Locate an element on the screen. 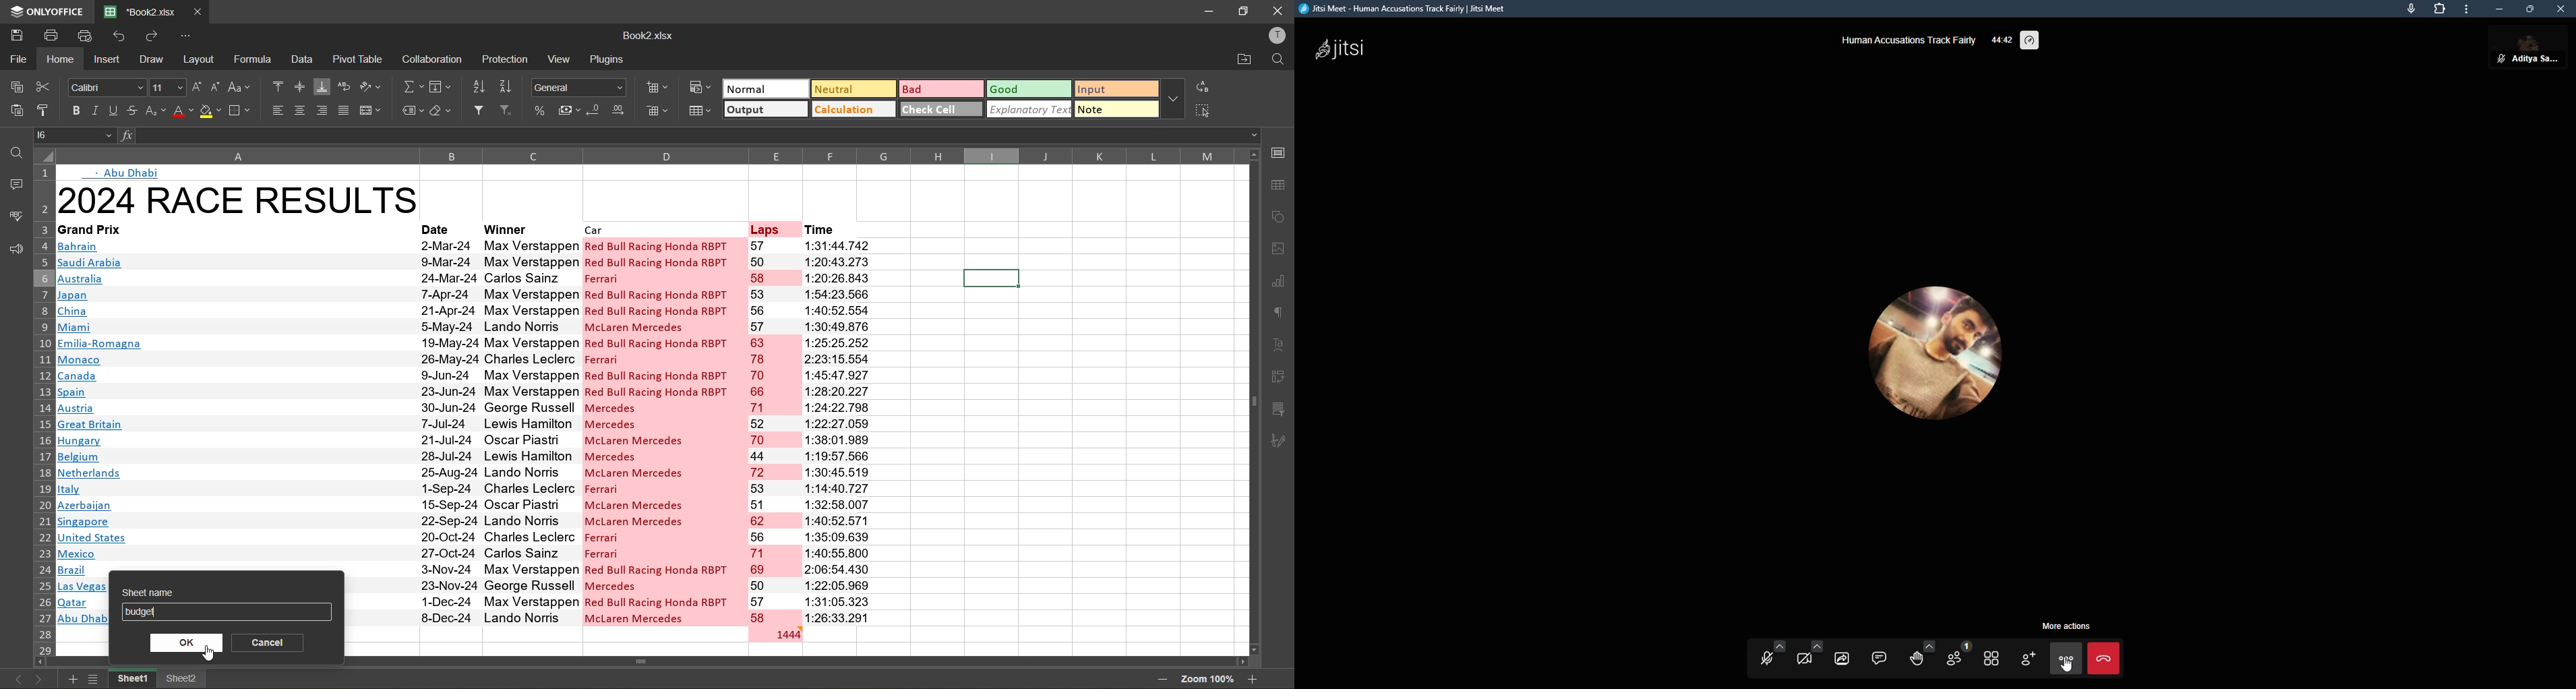 The image size is (2576, 700). good is located at coordinates (1027, 91).